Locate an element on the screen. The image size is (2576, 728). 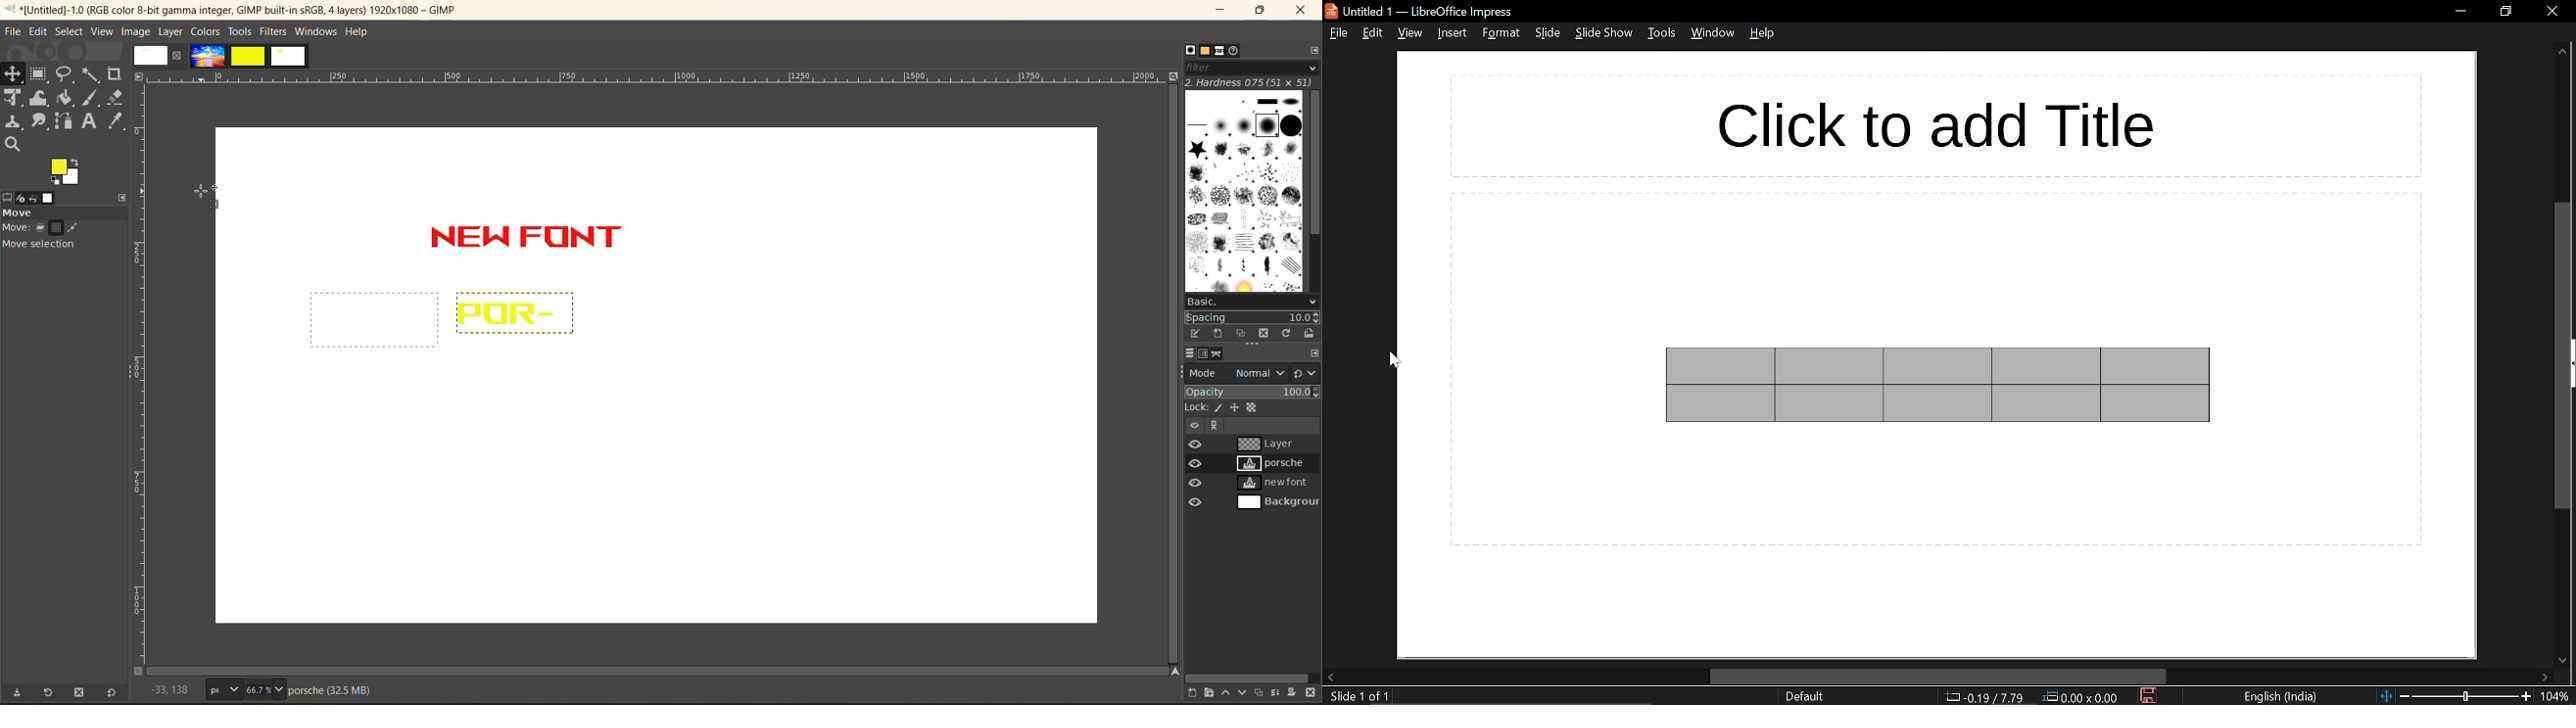
delete layer is located at coordinates (1314, 693).